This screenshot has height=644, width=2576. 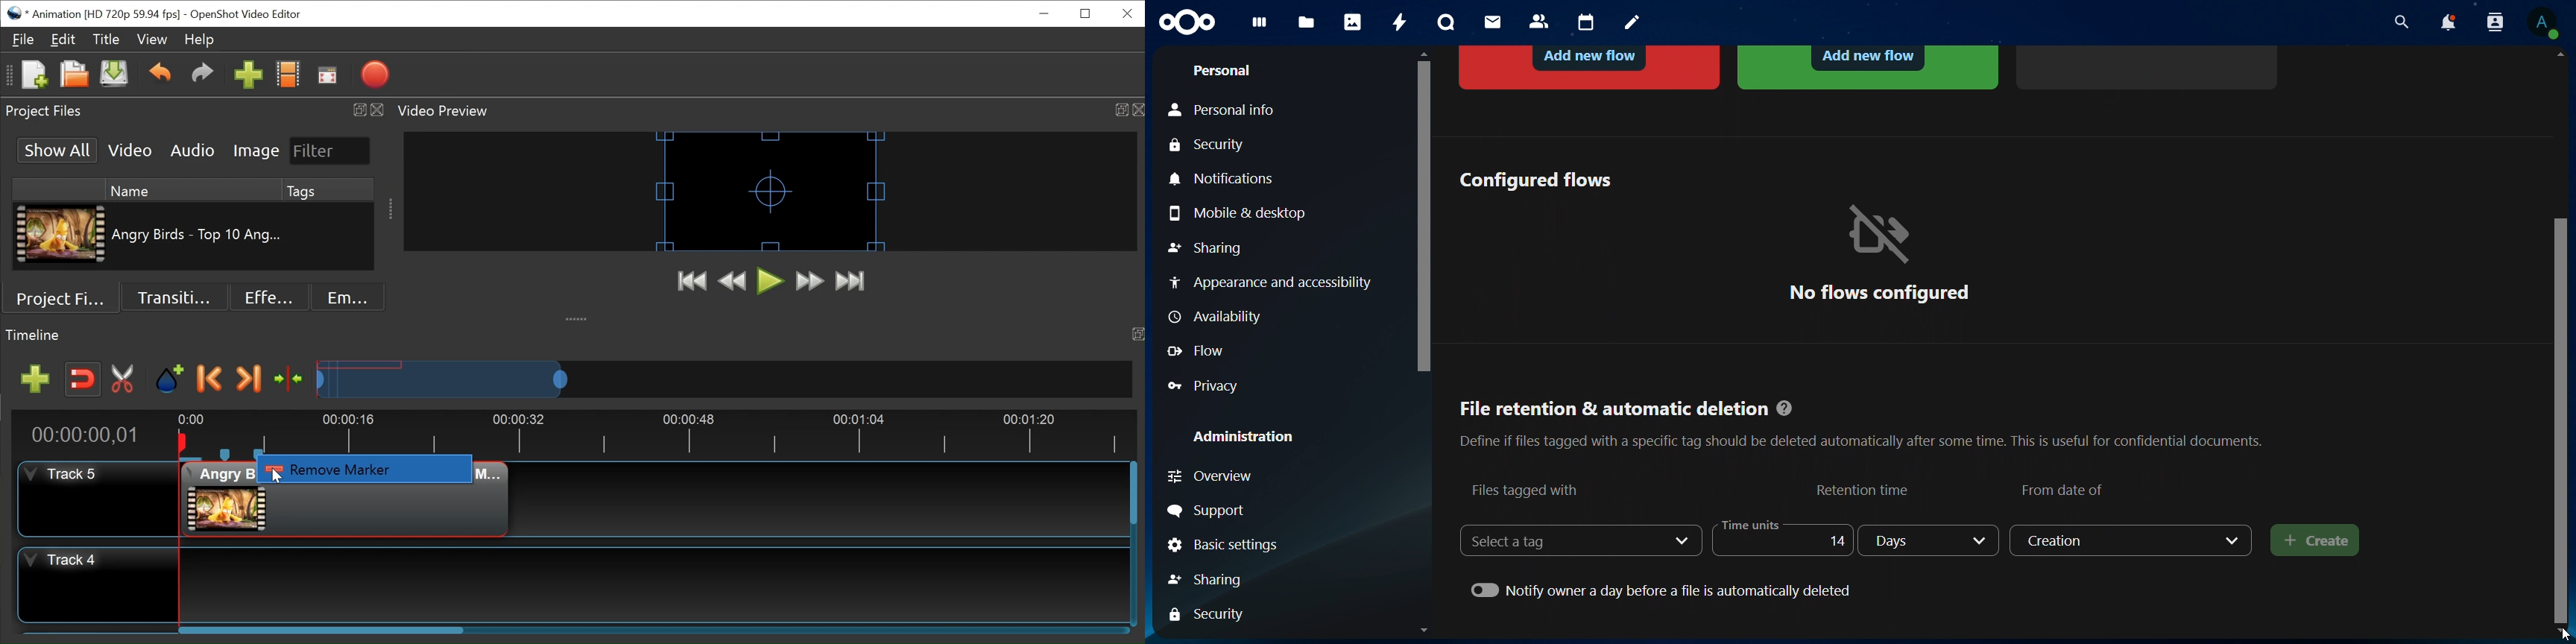 I want to click on security, so click(x=1212, y=613).